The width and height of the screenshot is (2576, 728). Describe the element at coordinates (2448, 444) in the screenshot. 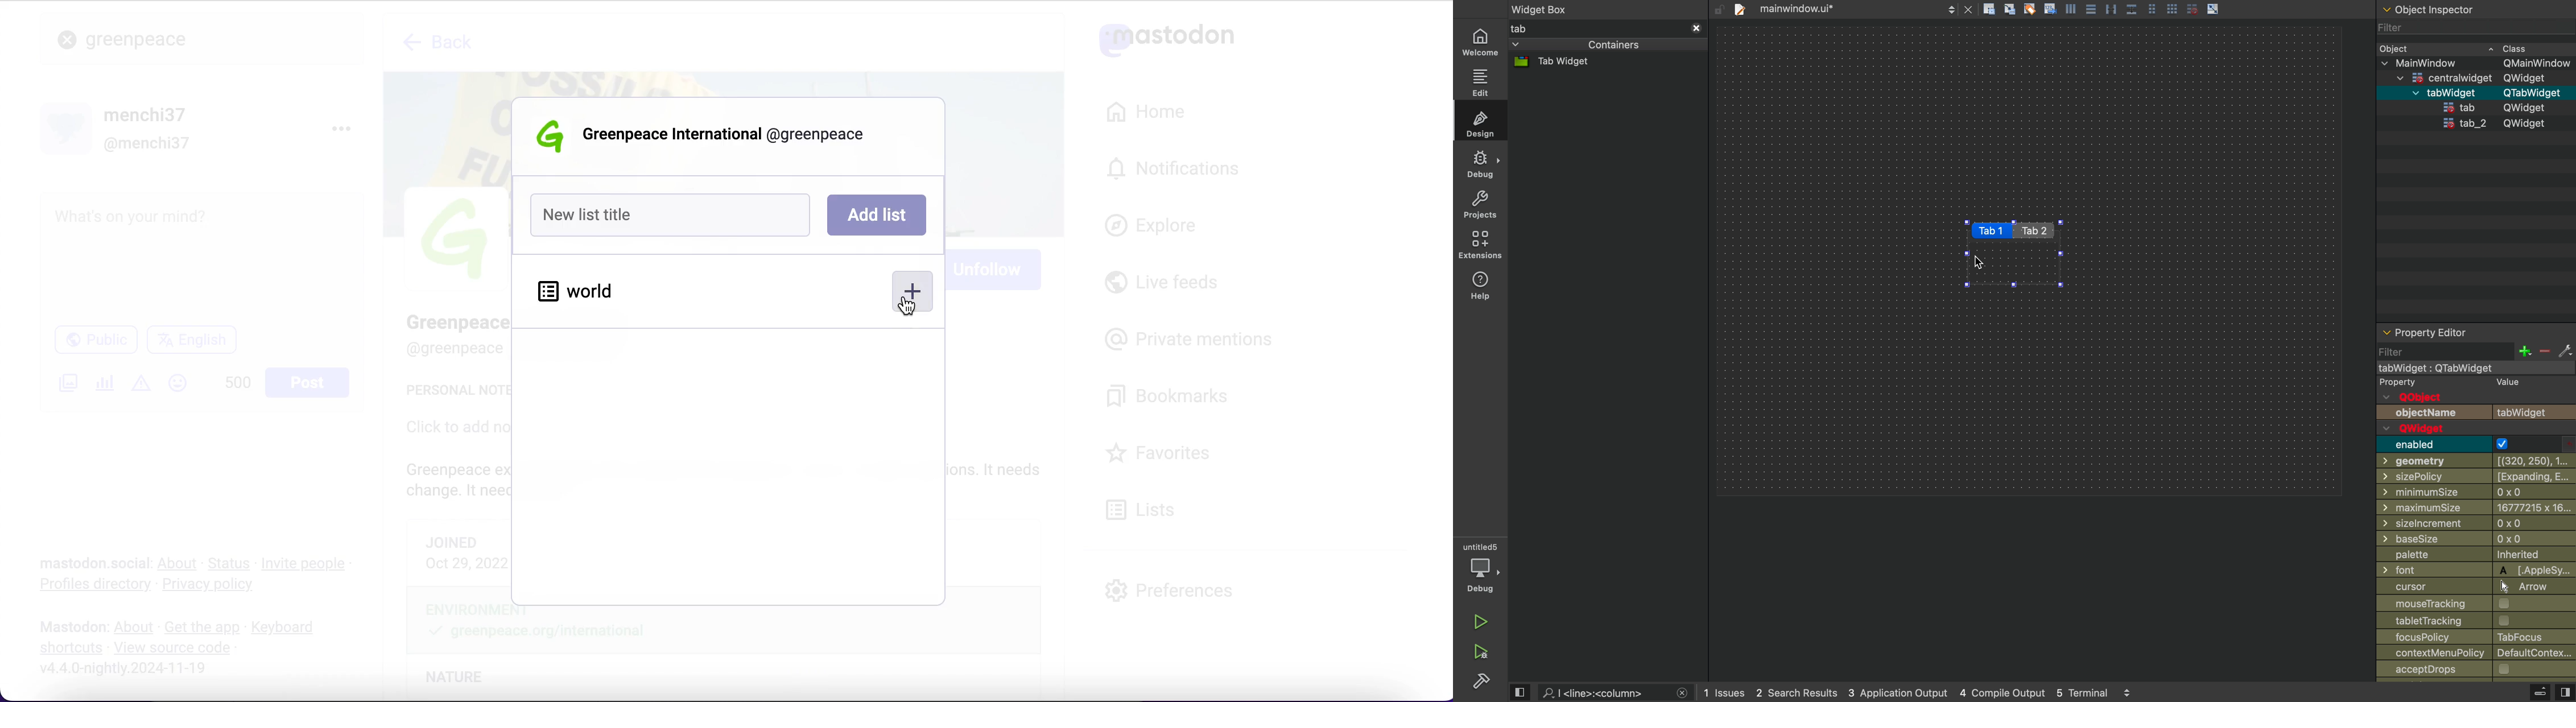

I see `enabled` at that location.